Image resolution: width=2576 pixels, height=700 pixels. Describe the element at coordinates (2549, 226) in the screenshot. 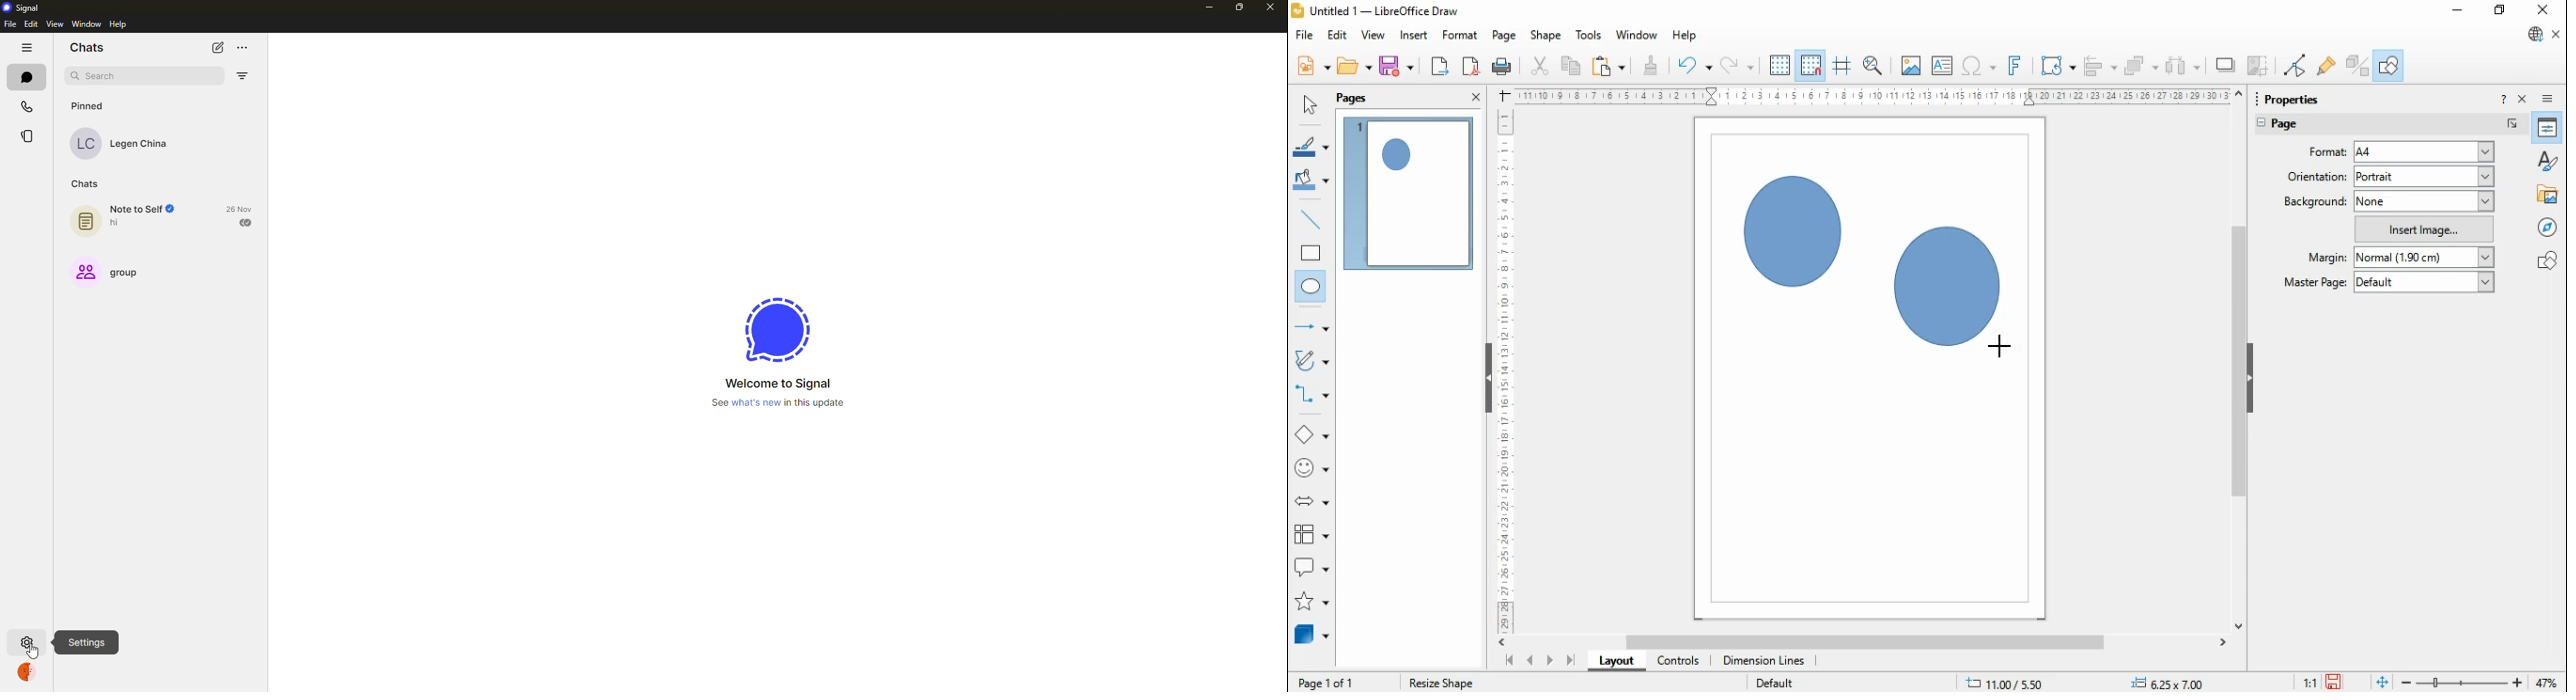

I see `navigator` at that location.